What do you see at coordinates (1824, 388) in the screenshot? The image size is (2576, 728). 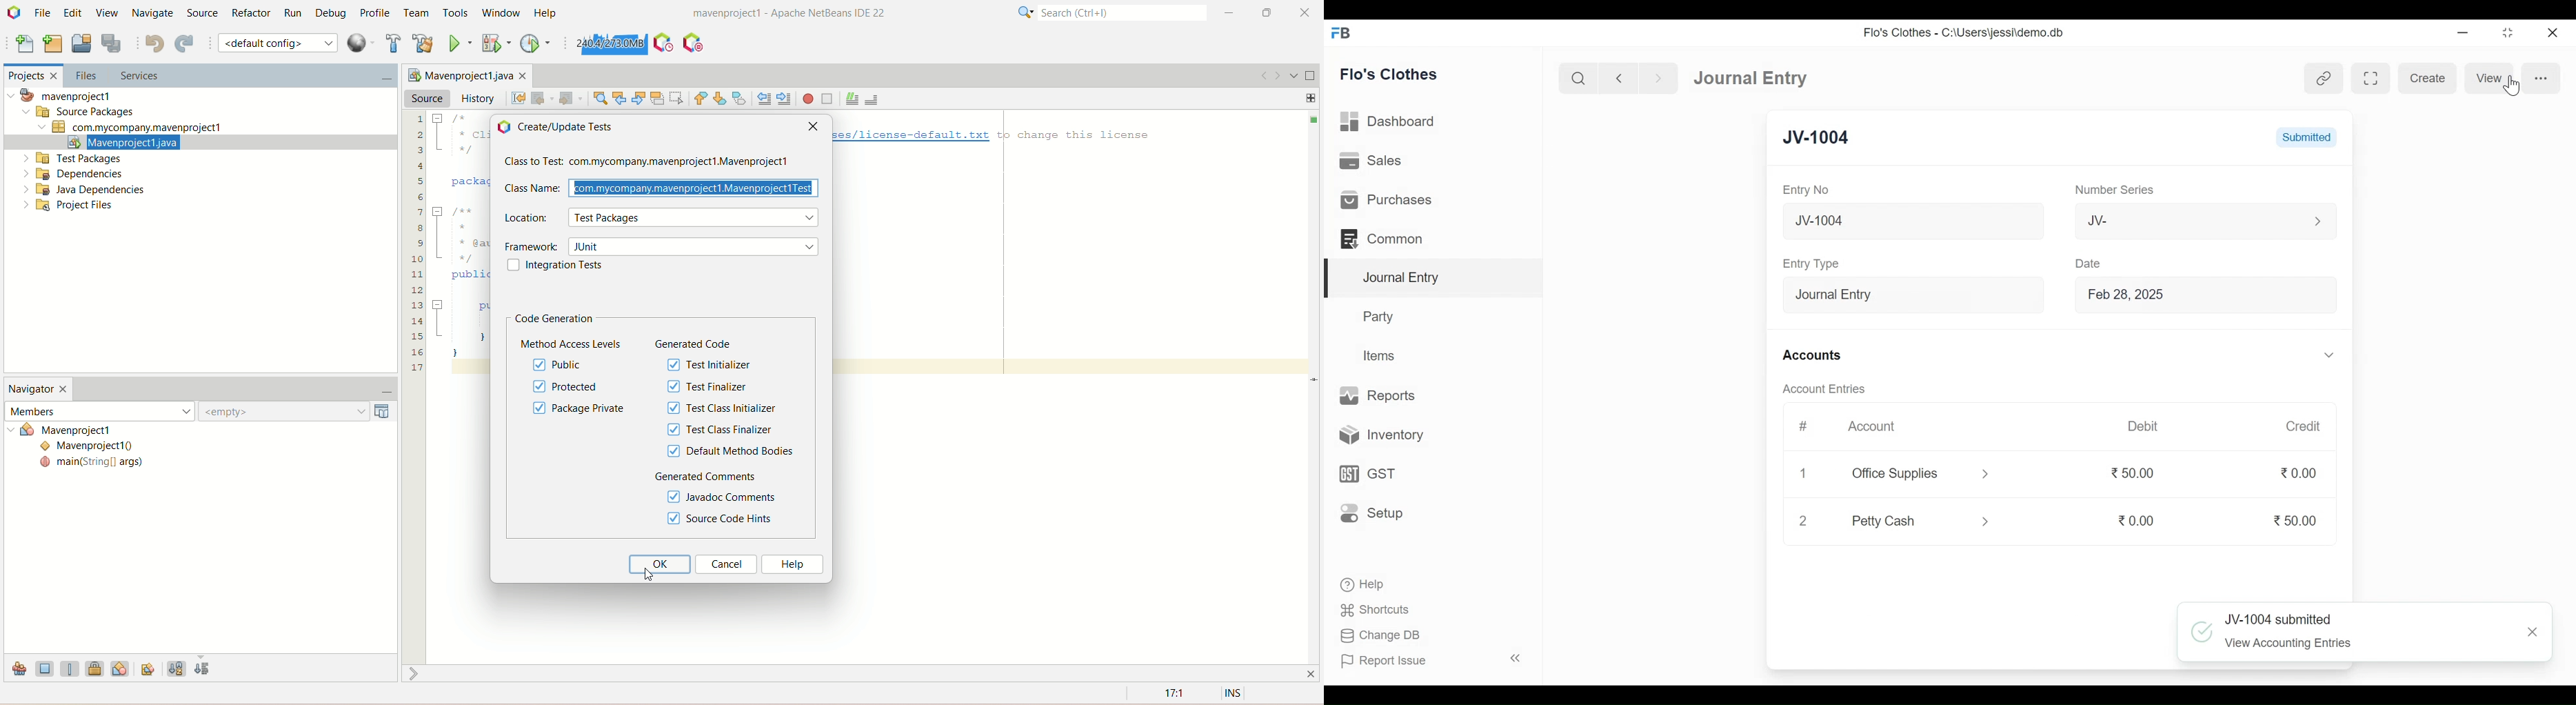 I see `Account Entries` at bounding box center [1824, 388].